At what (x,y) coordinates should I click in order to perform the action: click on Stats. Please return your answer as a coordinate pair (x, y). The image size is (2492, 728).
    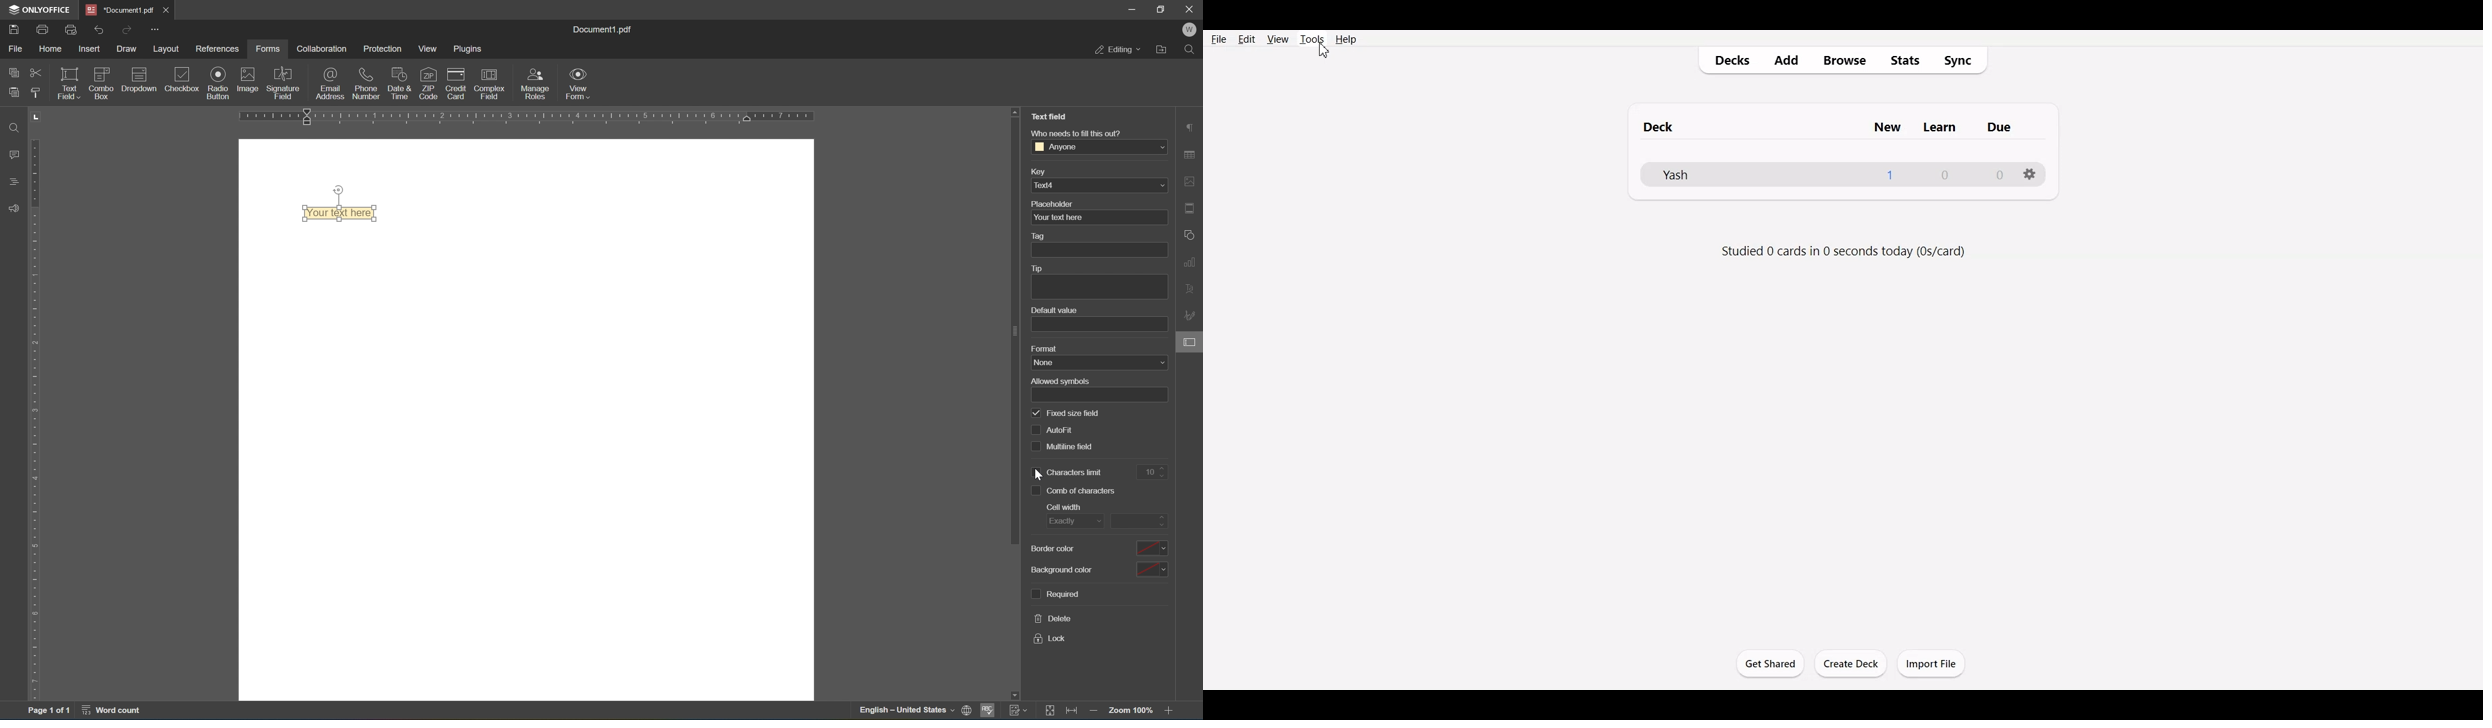
    Looking at the image, I should click on (1906, 60).